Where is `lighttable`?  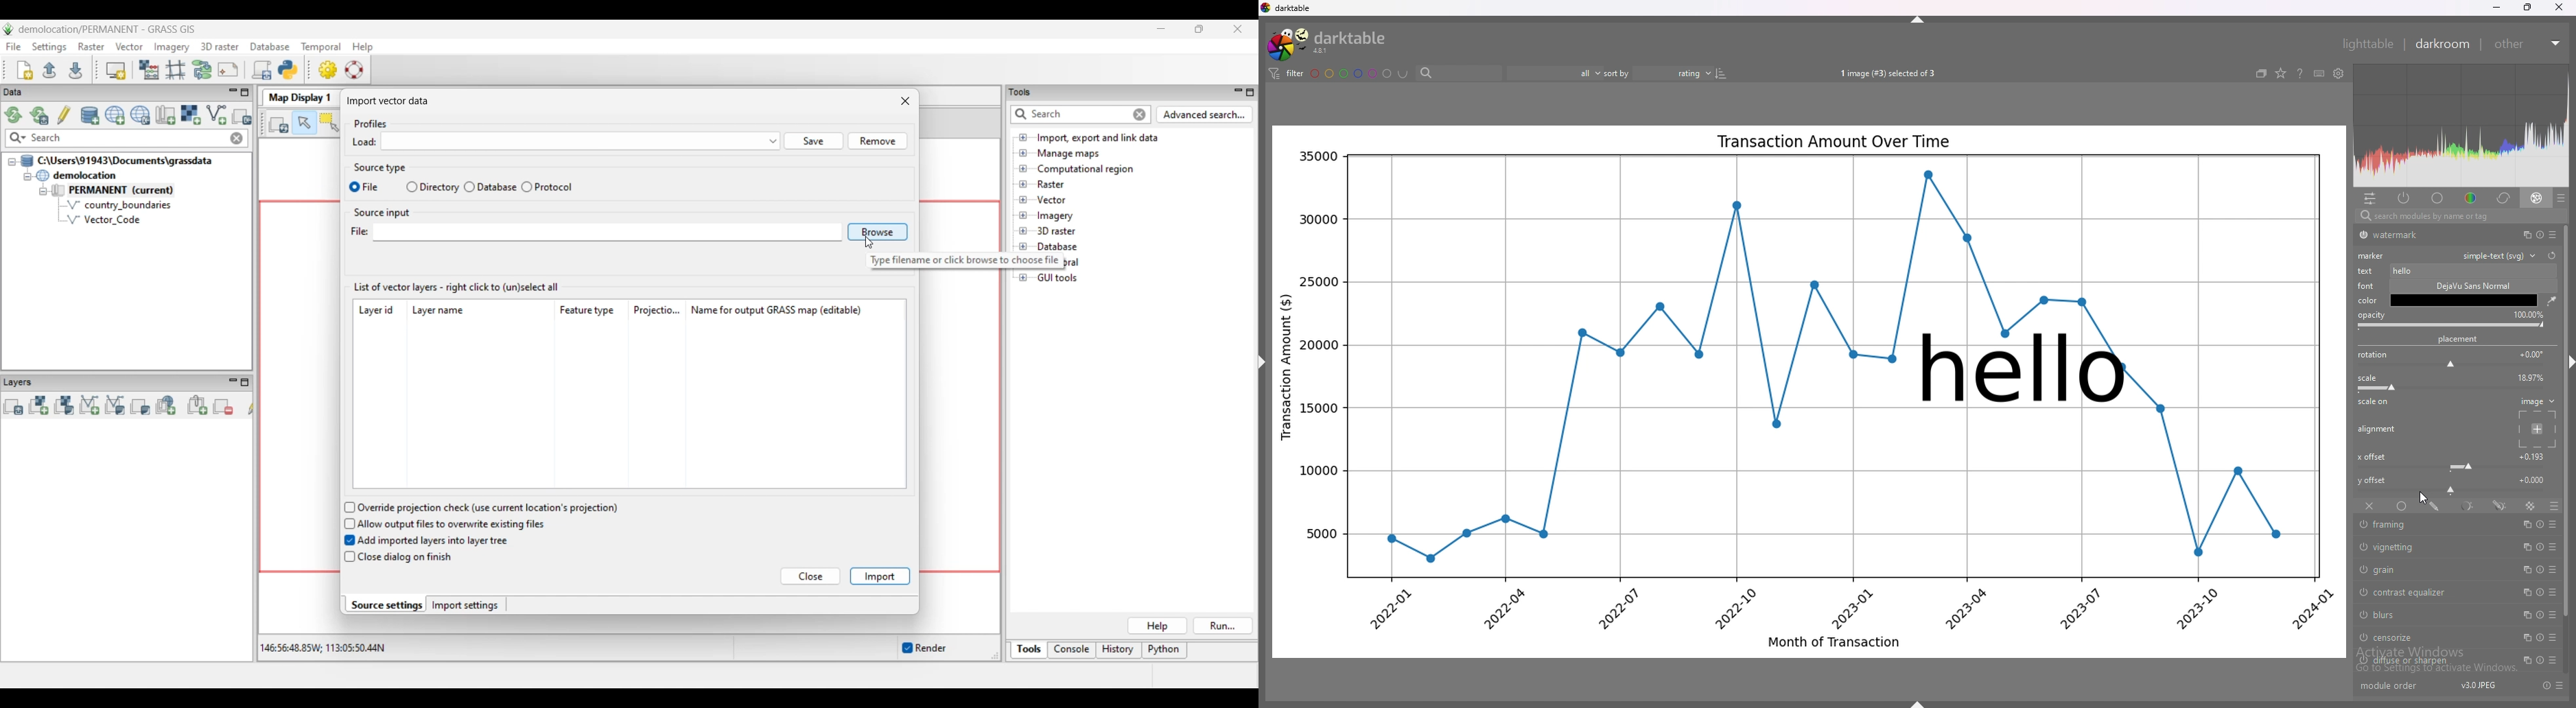 lighttable is located at coordinates (2366, 43).